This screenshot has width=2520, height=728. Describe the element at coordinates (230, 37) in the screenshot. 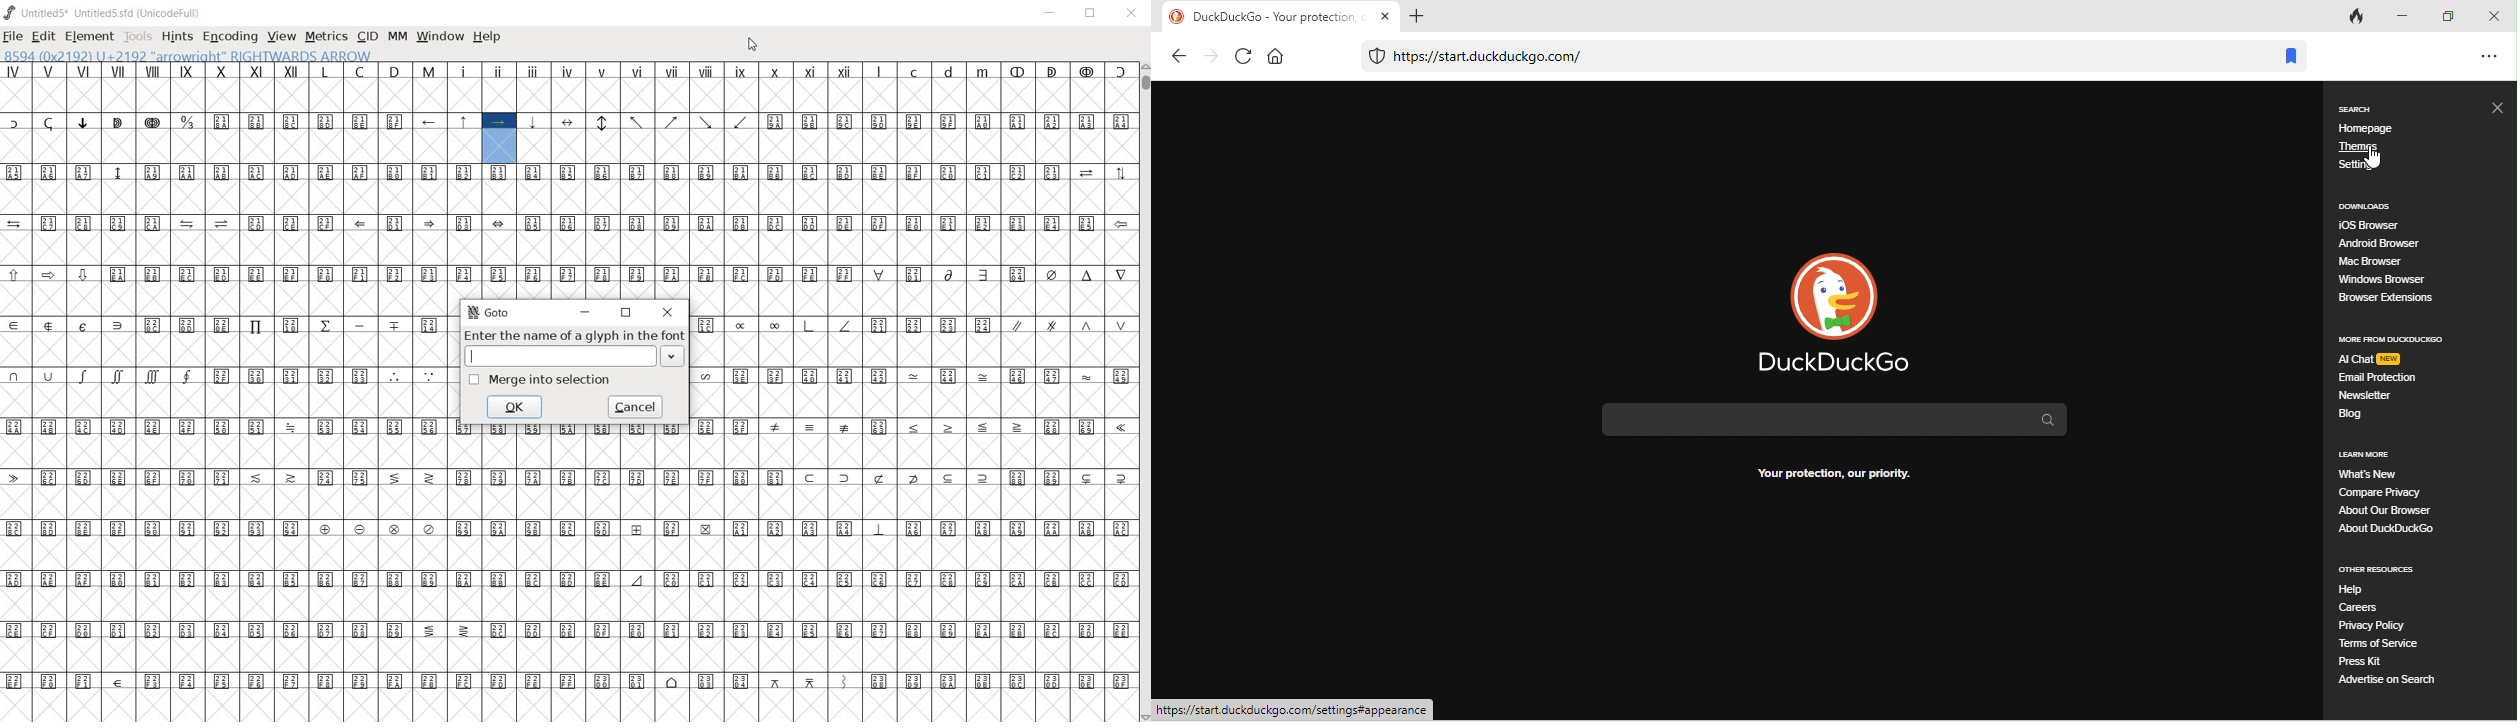

I see `ENCODING` at that location.